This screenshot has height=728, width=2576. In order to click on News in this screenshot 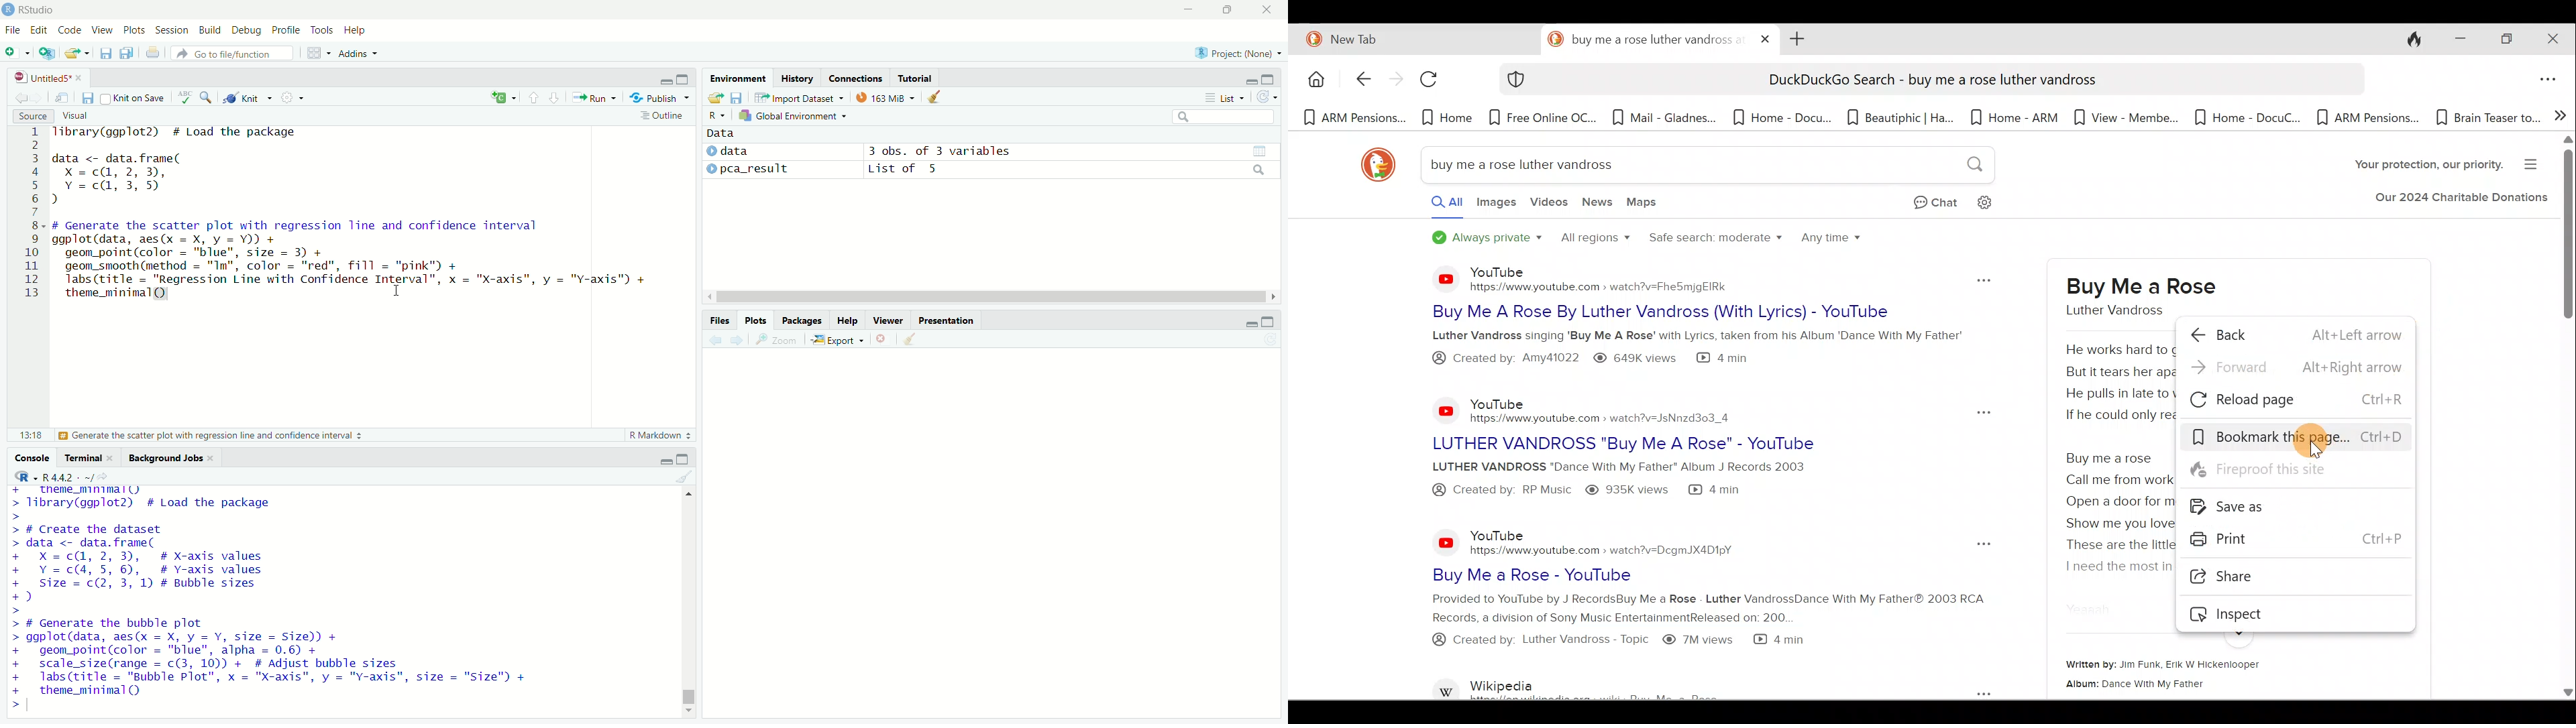, I will do `click(1599, 205)`.